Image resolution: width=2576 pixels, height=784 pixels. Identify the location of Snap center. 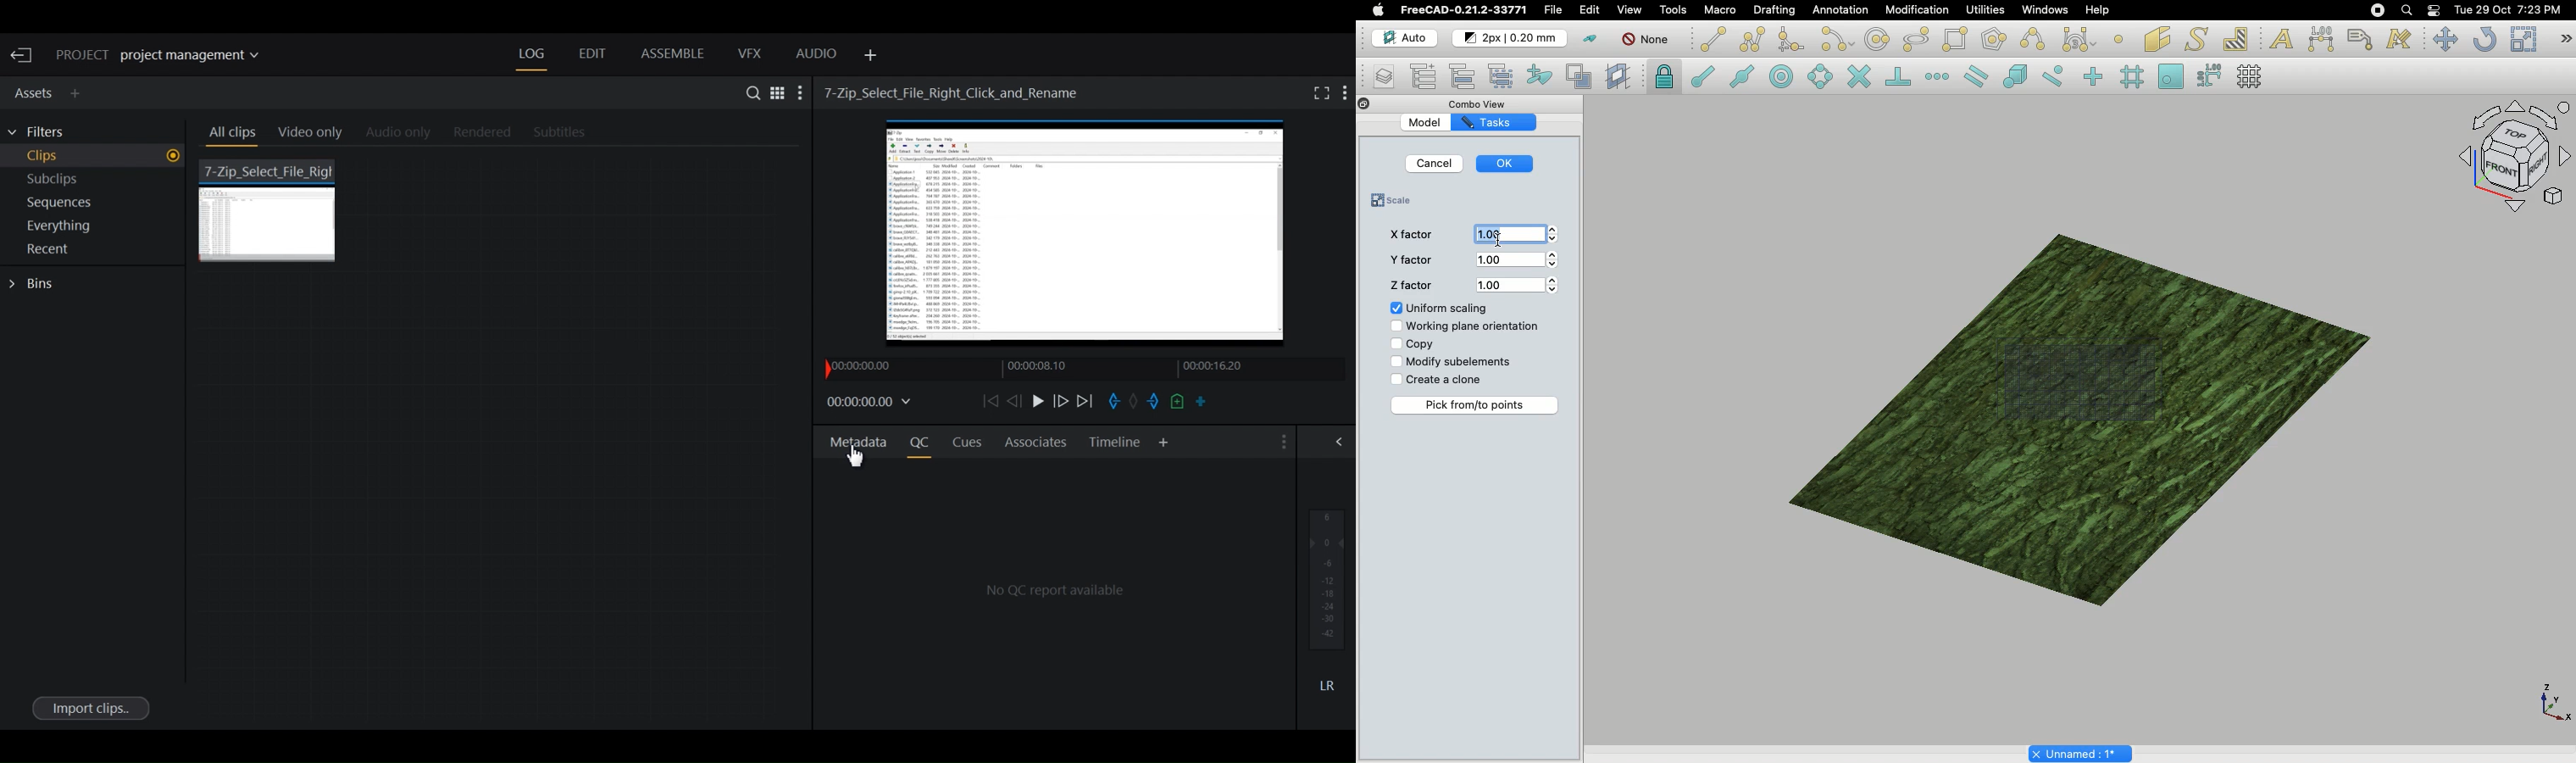
(1779, 77).